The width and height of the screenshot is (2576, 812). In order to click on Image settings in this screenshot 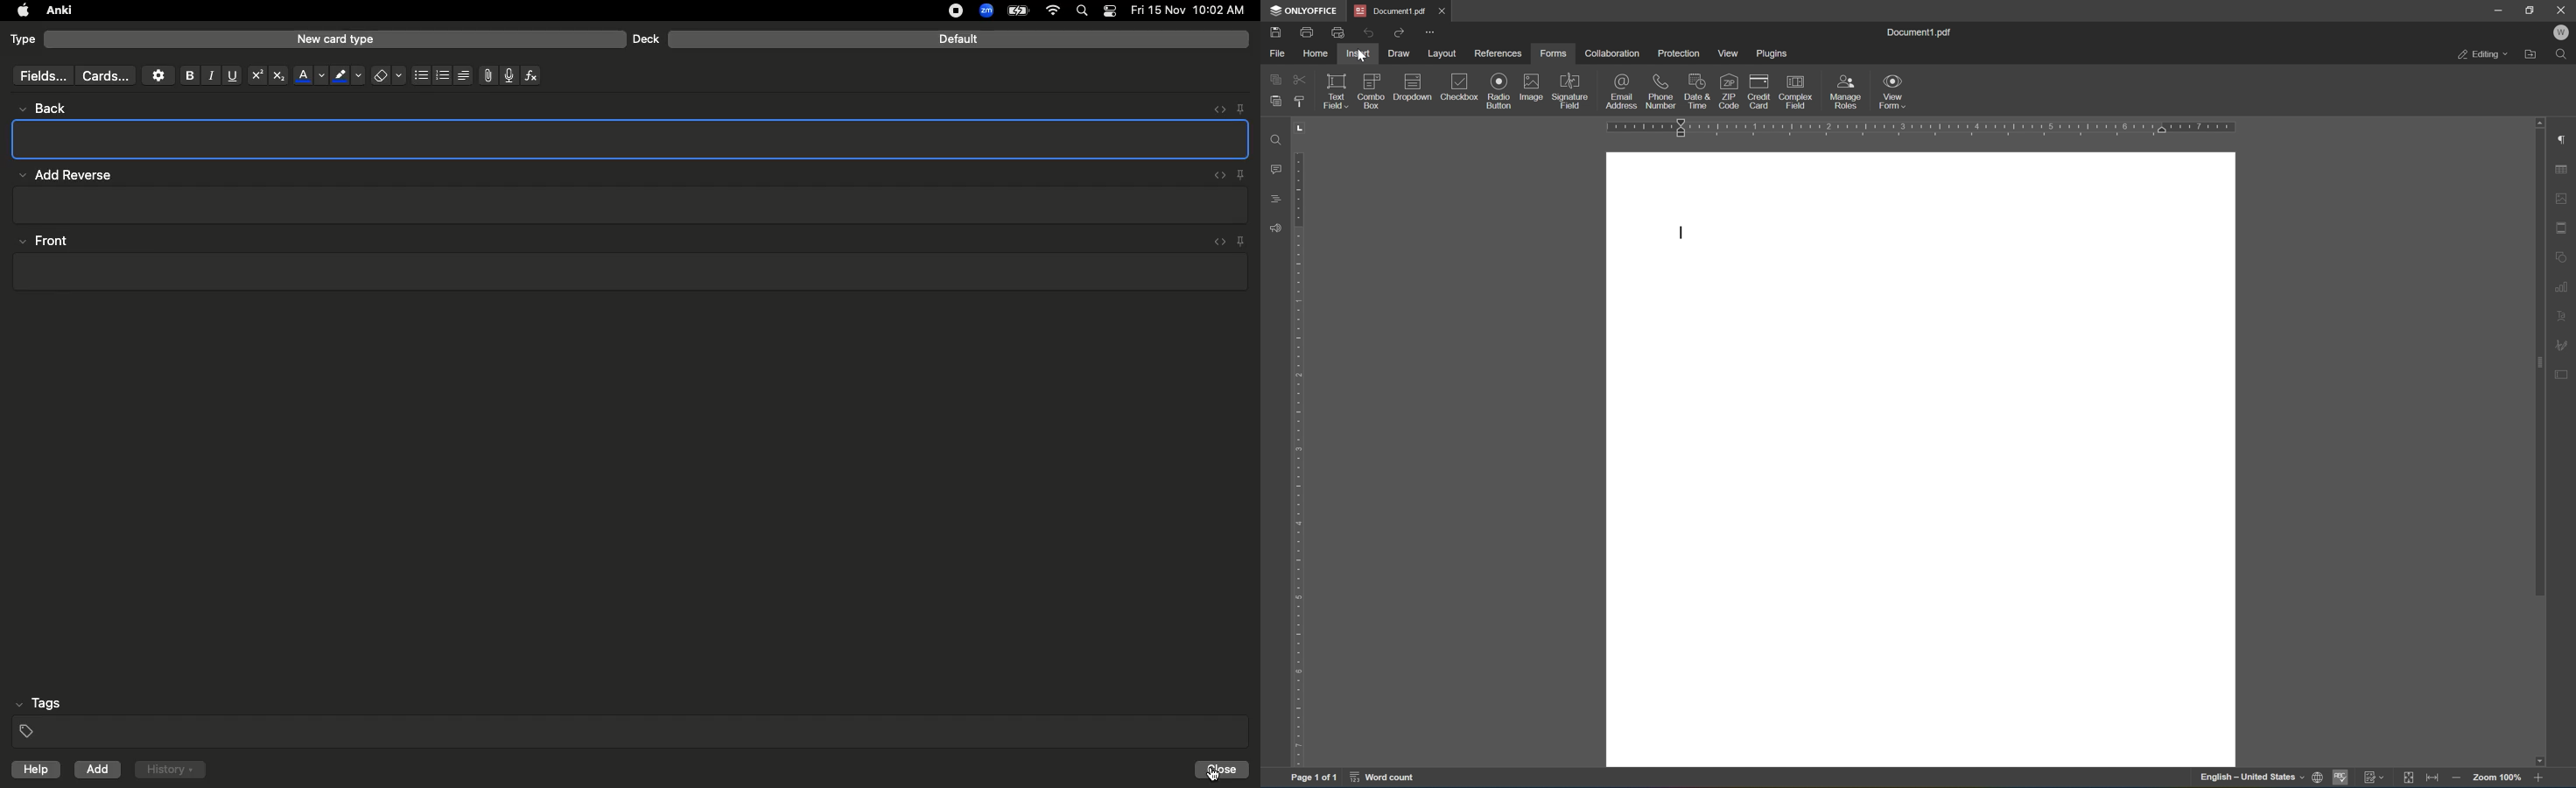, I will do `click(2567, 197)`.